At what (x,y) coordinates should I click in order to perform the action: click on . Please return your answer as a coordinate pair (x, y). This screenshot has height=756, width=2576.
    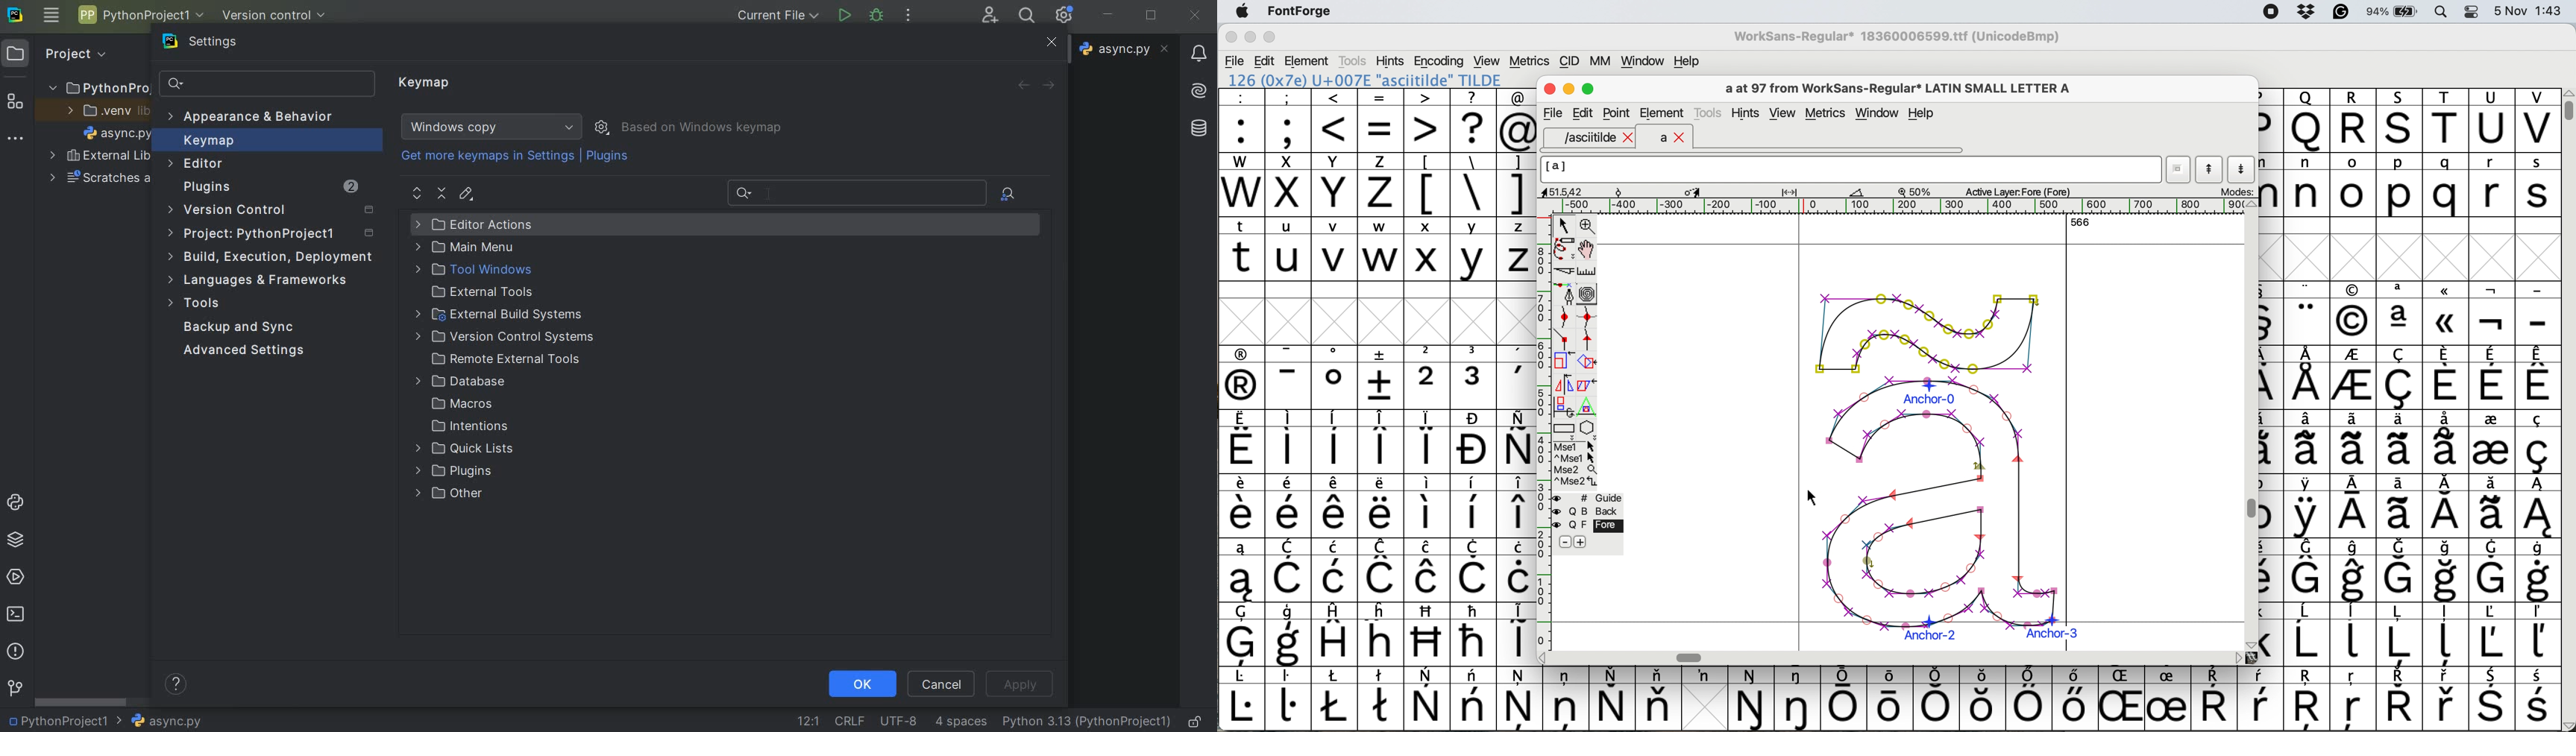
    Looking at the image, I should click on (2447, 313).